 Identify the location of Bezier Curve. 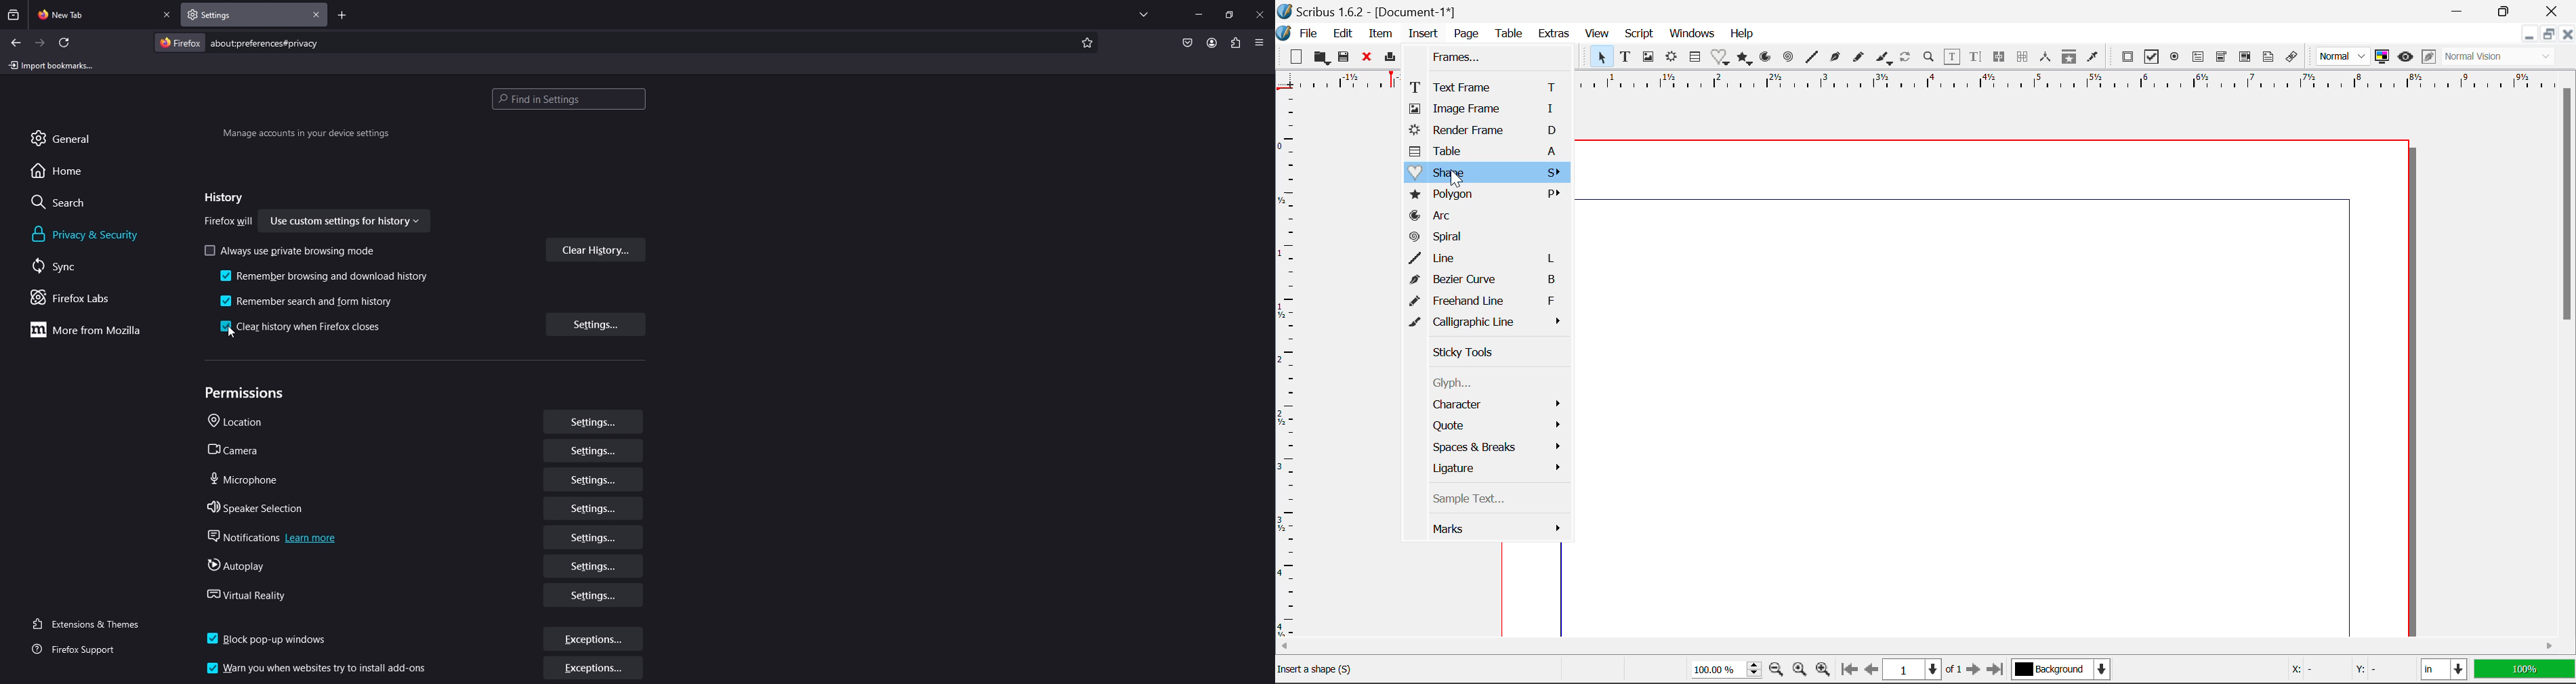
(1490, 281).